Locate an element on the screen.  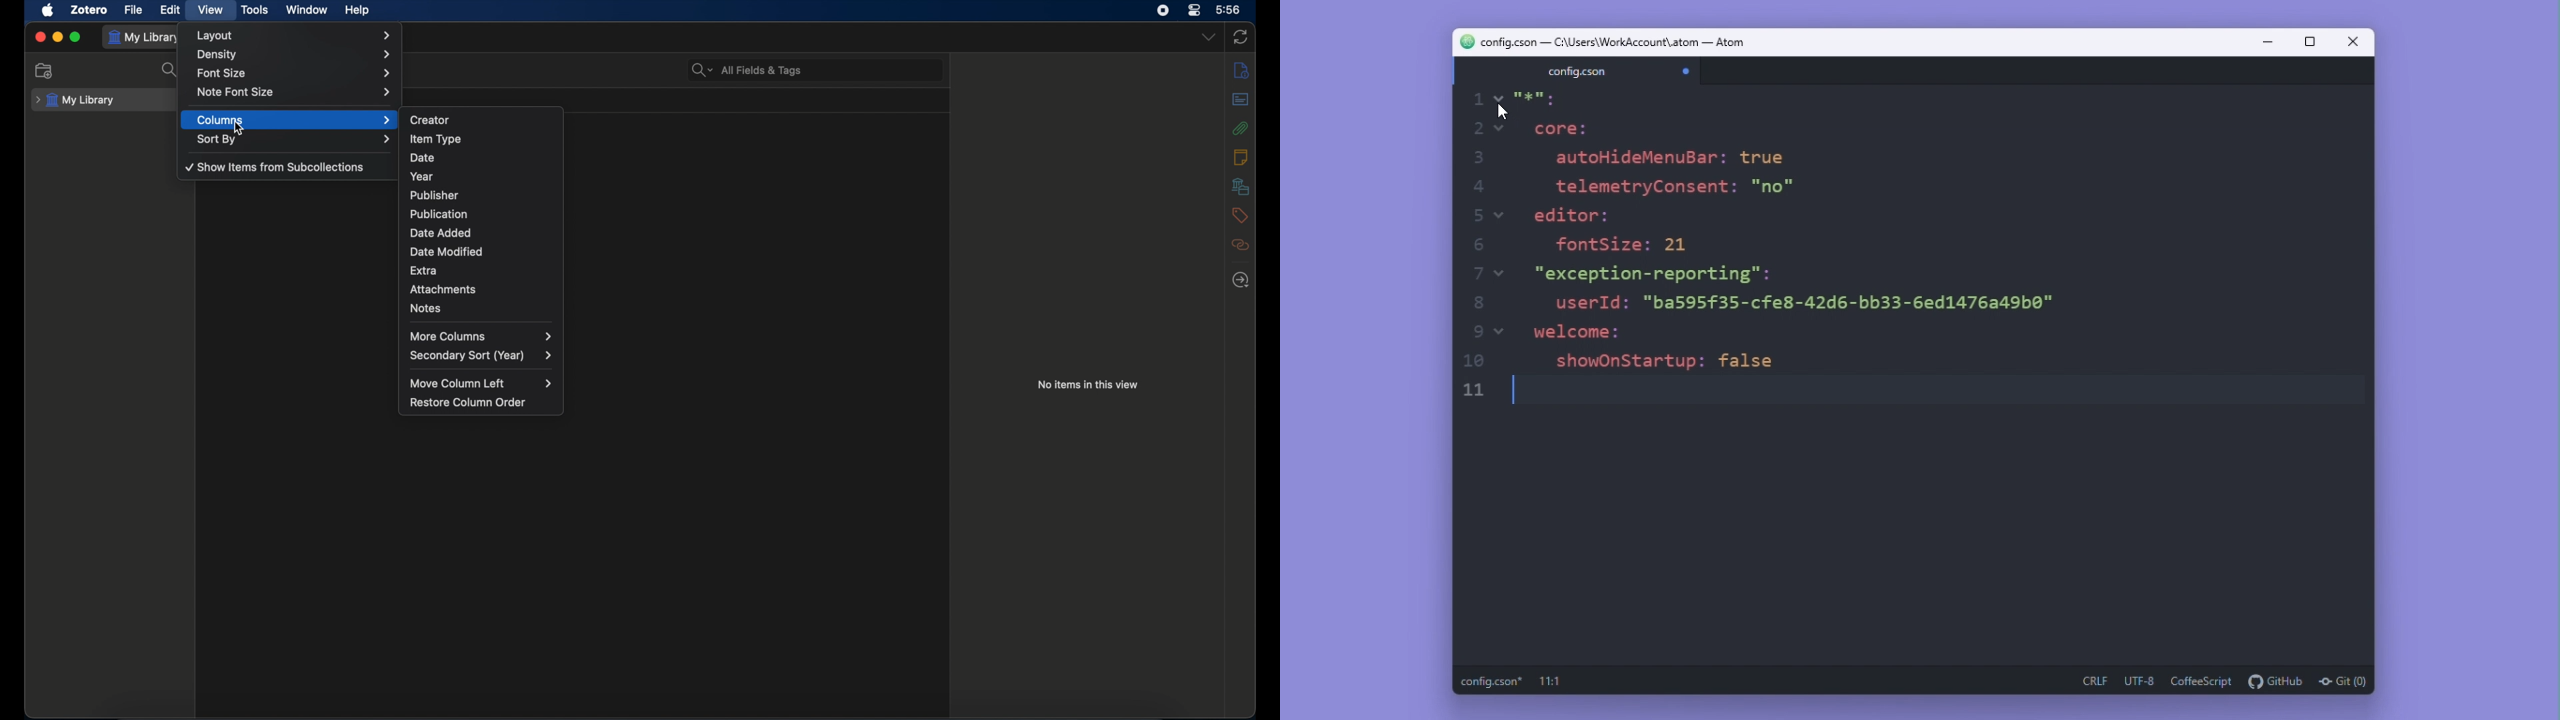
density is located at coordinates (295, 55).